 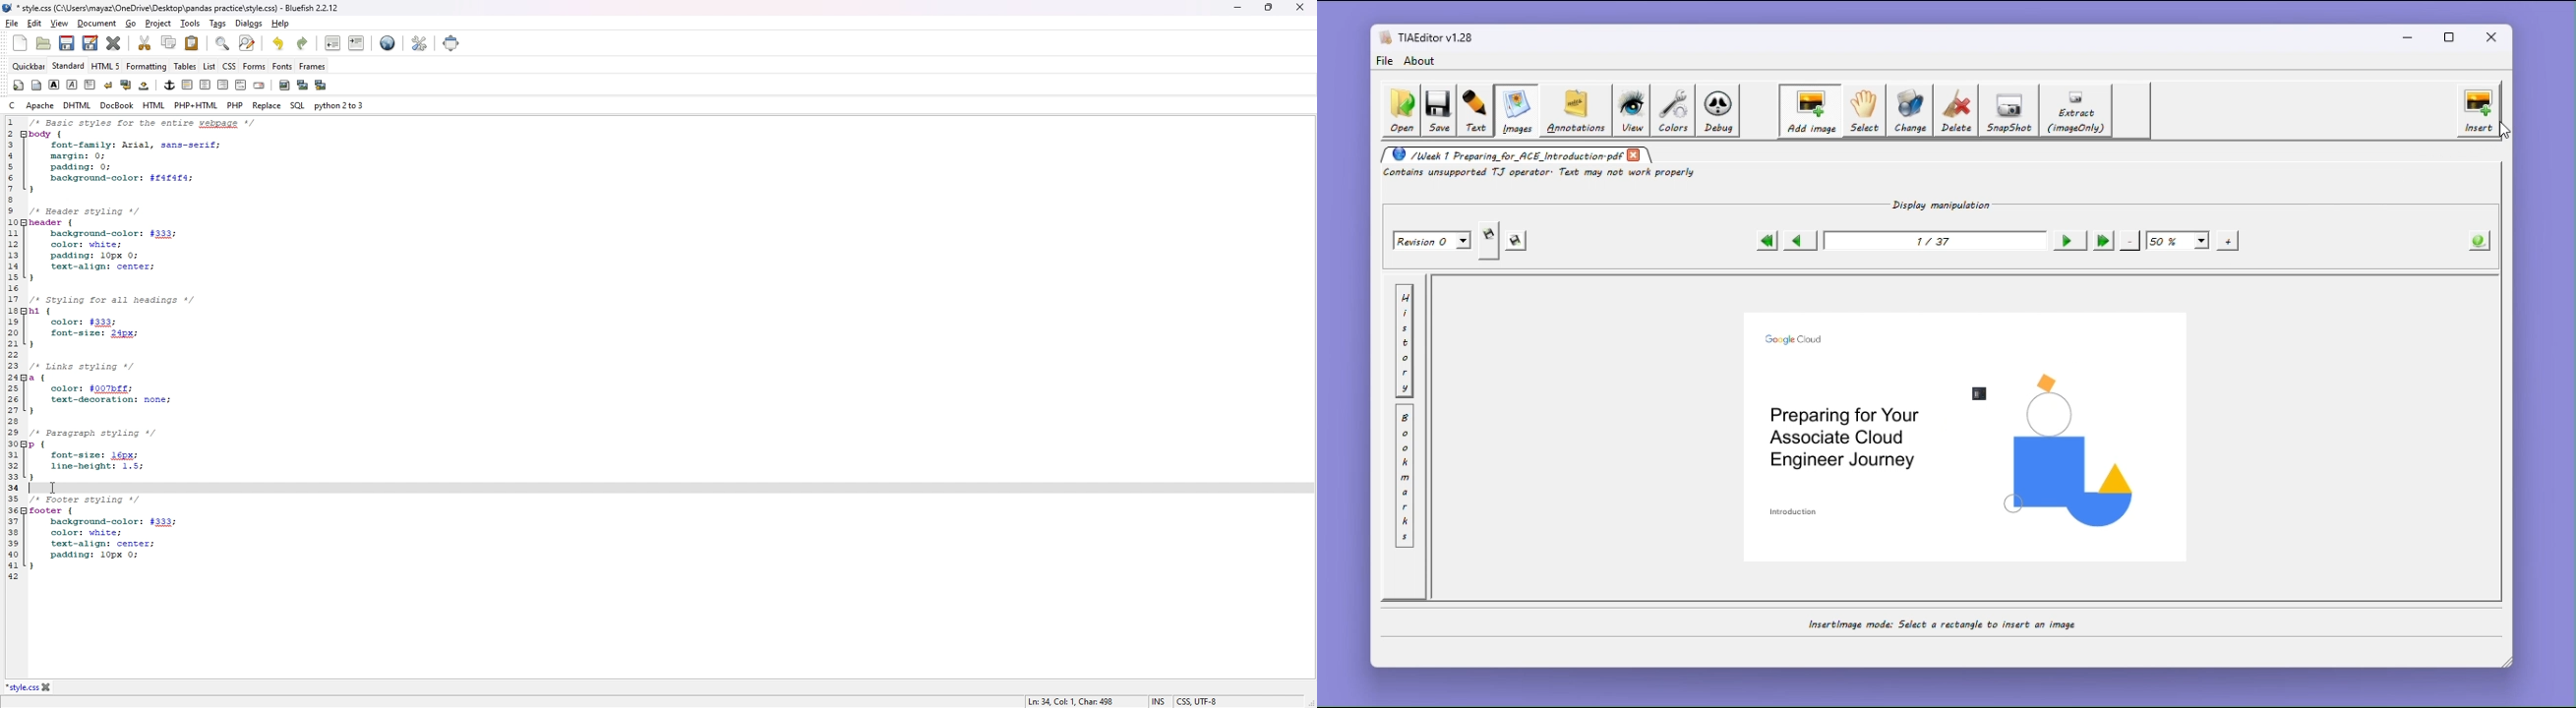 I want to click on save, so click(x=67, y=44).